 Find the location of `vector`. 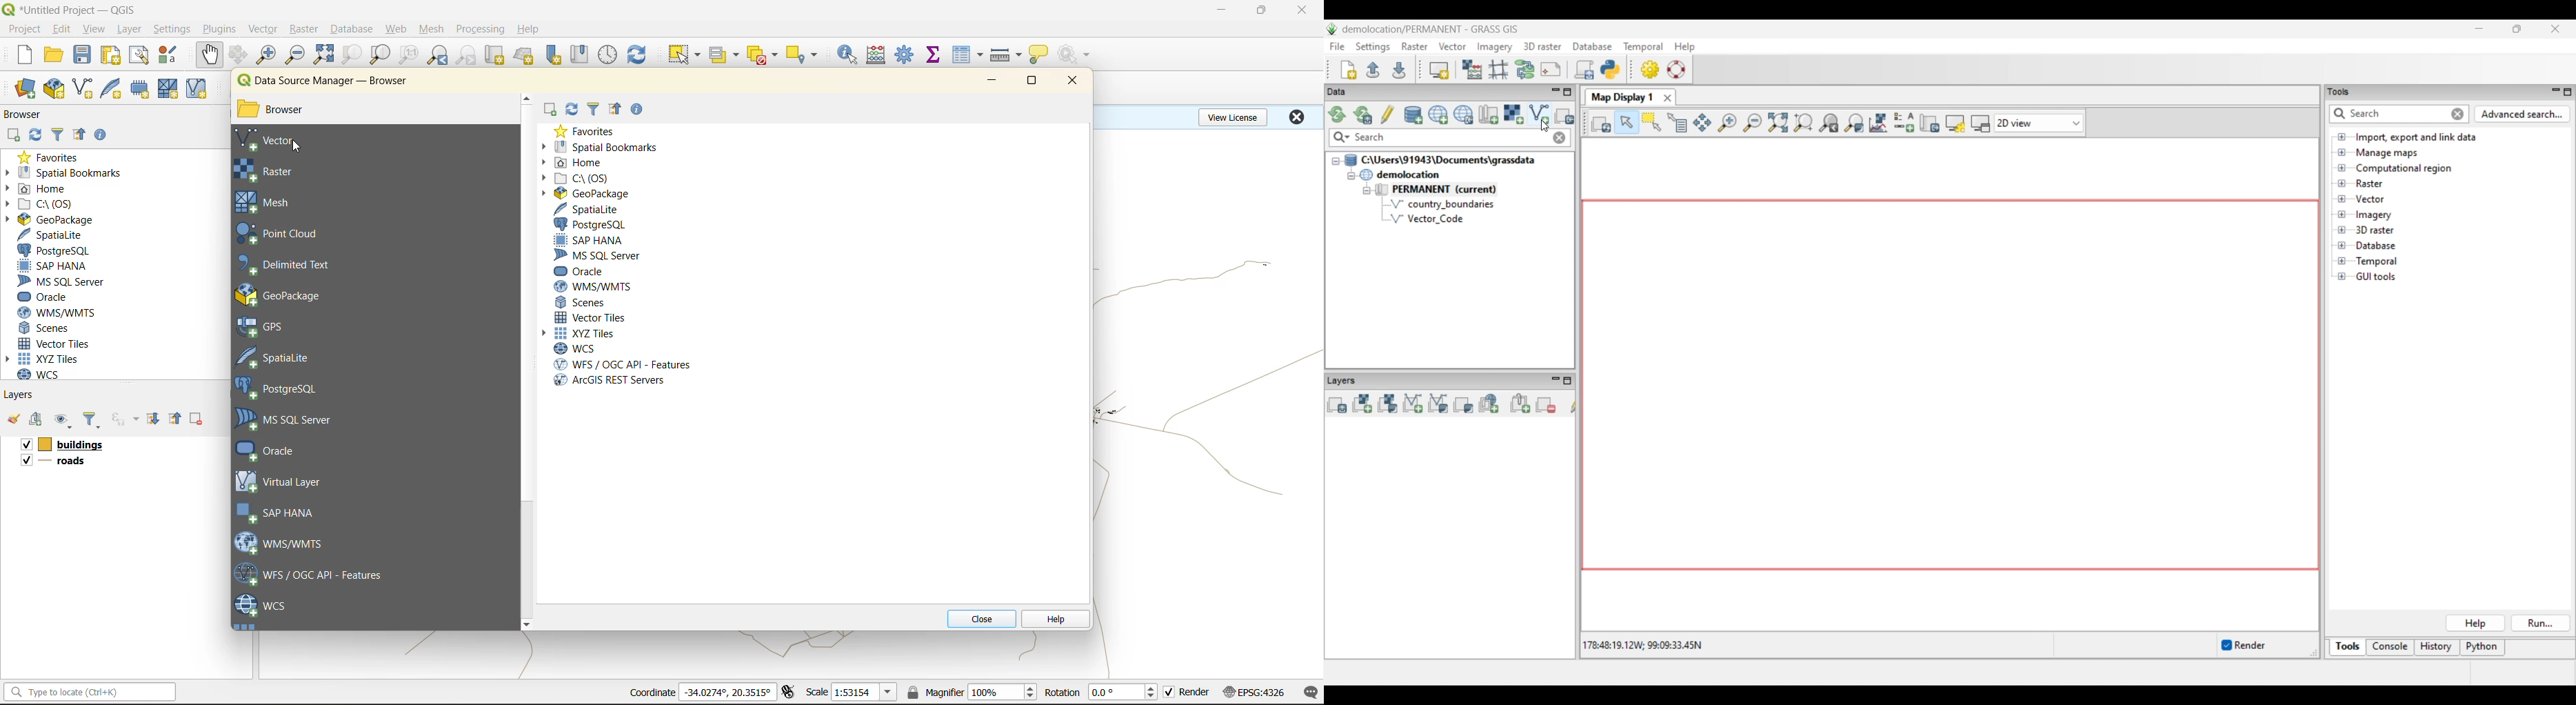

vector is located at coordinates (265, 29).